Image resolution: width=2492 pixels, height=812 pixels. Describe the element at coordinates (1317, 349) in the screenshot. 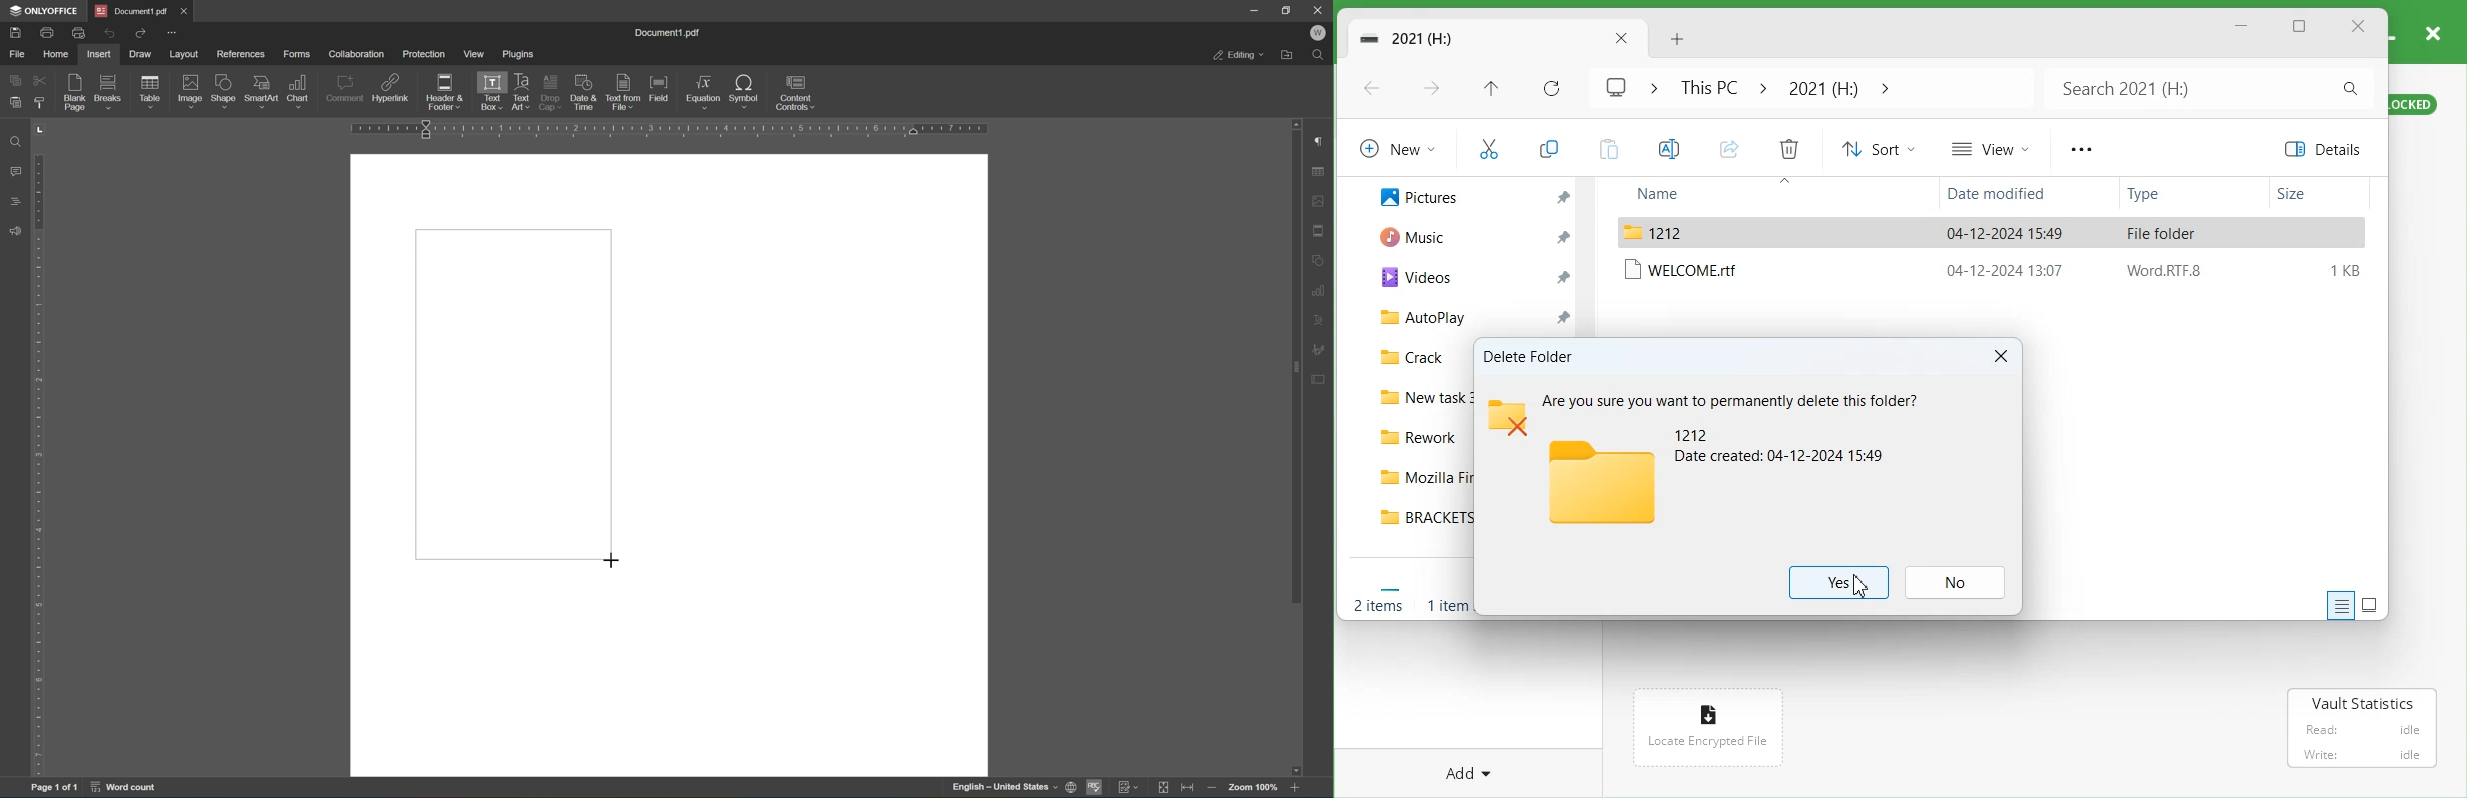

I see `signature settings` at that location.